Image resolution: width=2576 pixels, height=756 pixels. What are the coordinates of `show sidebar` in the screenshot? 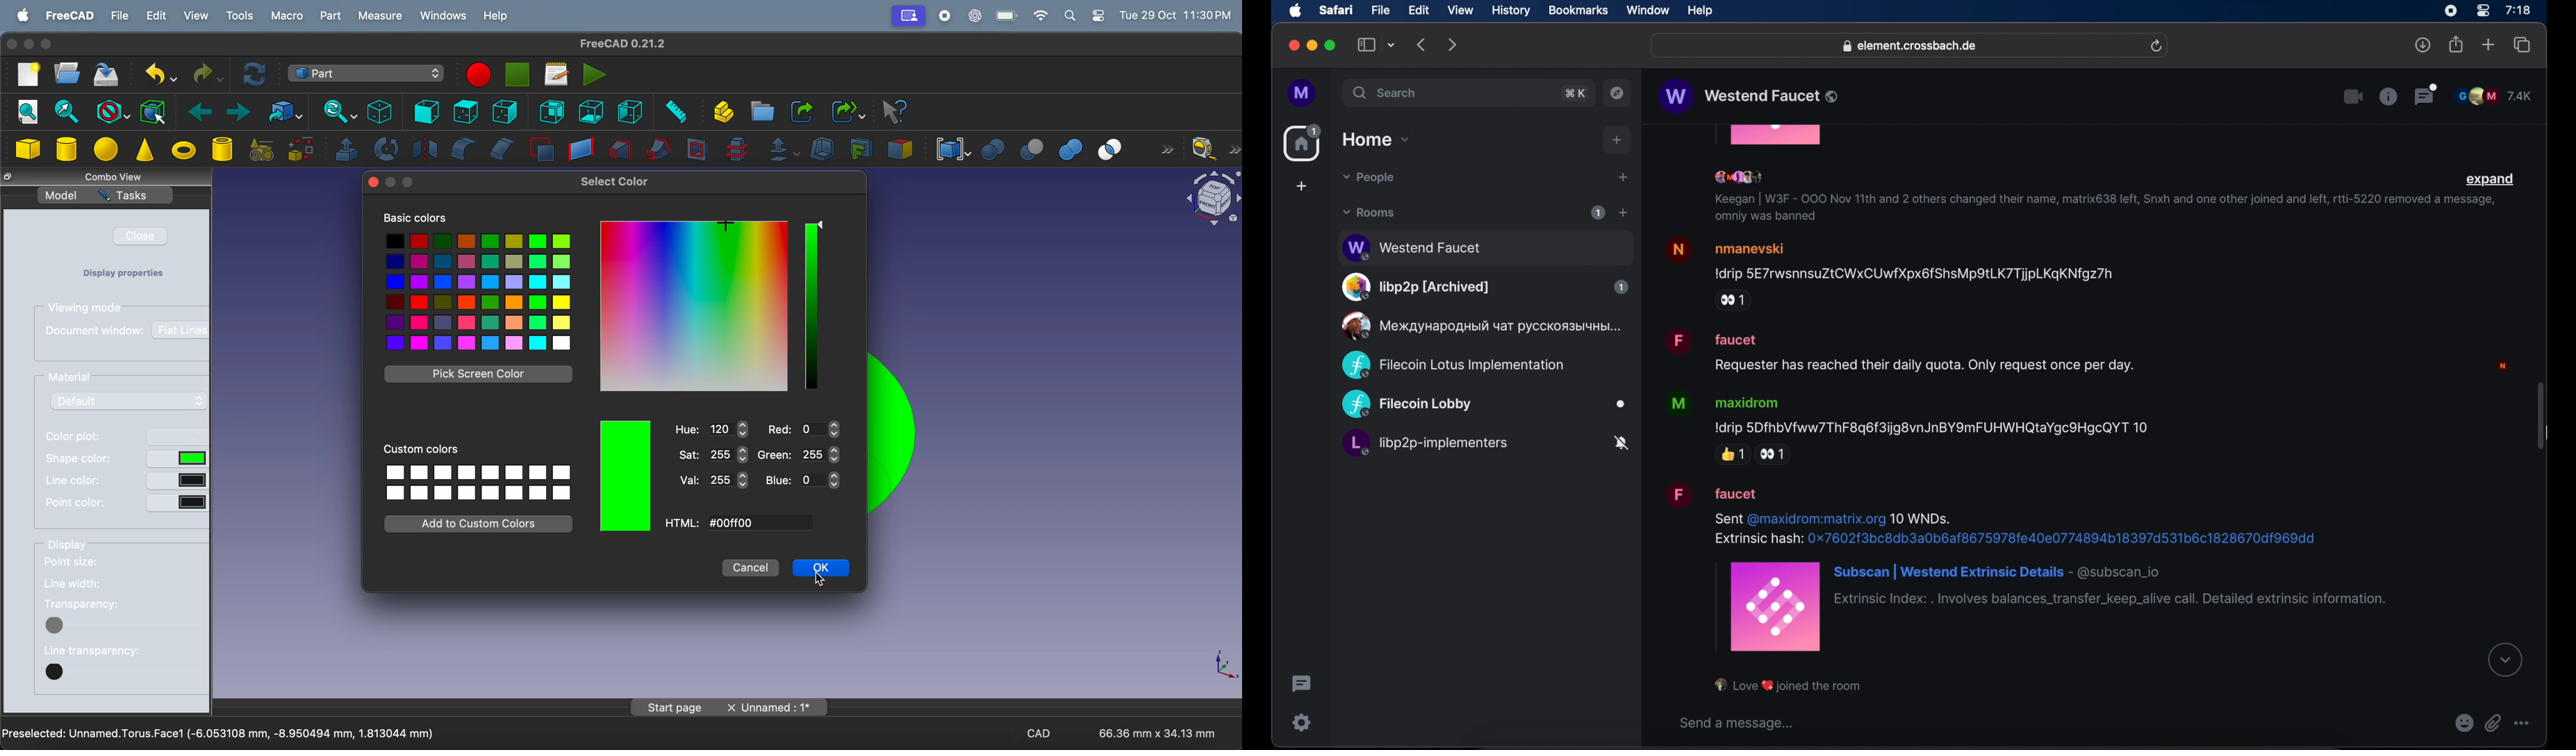 It's located at (1367, 44).